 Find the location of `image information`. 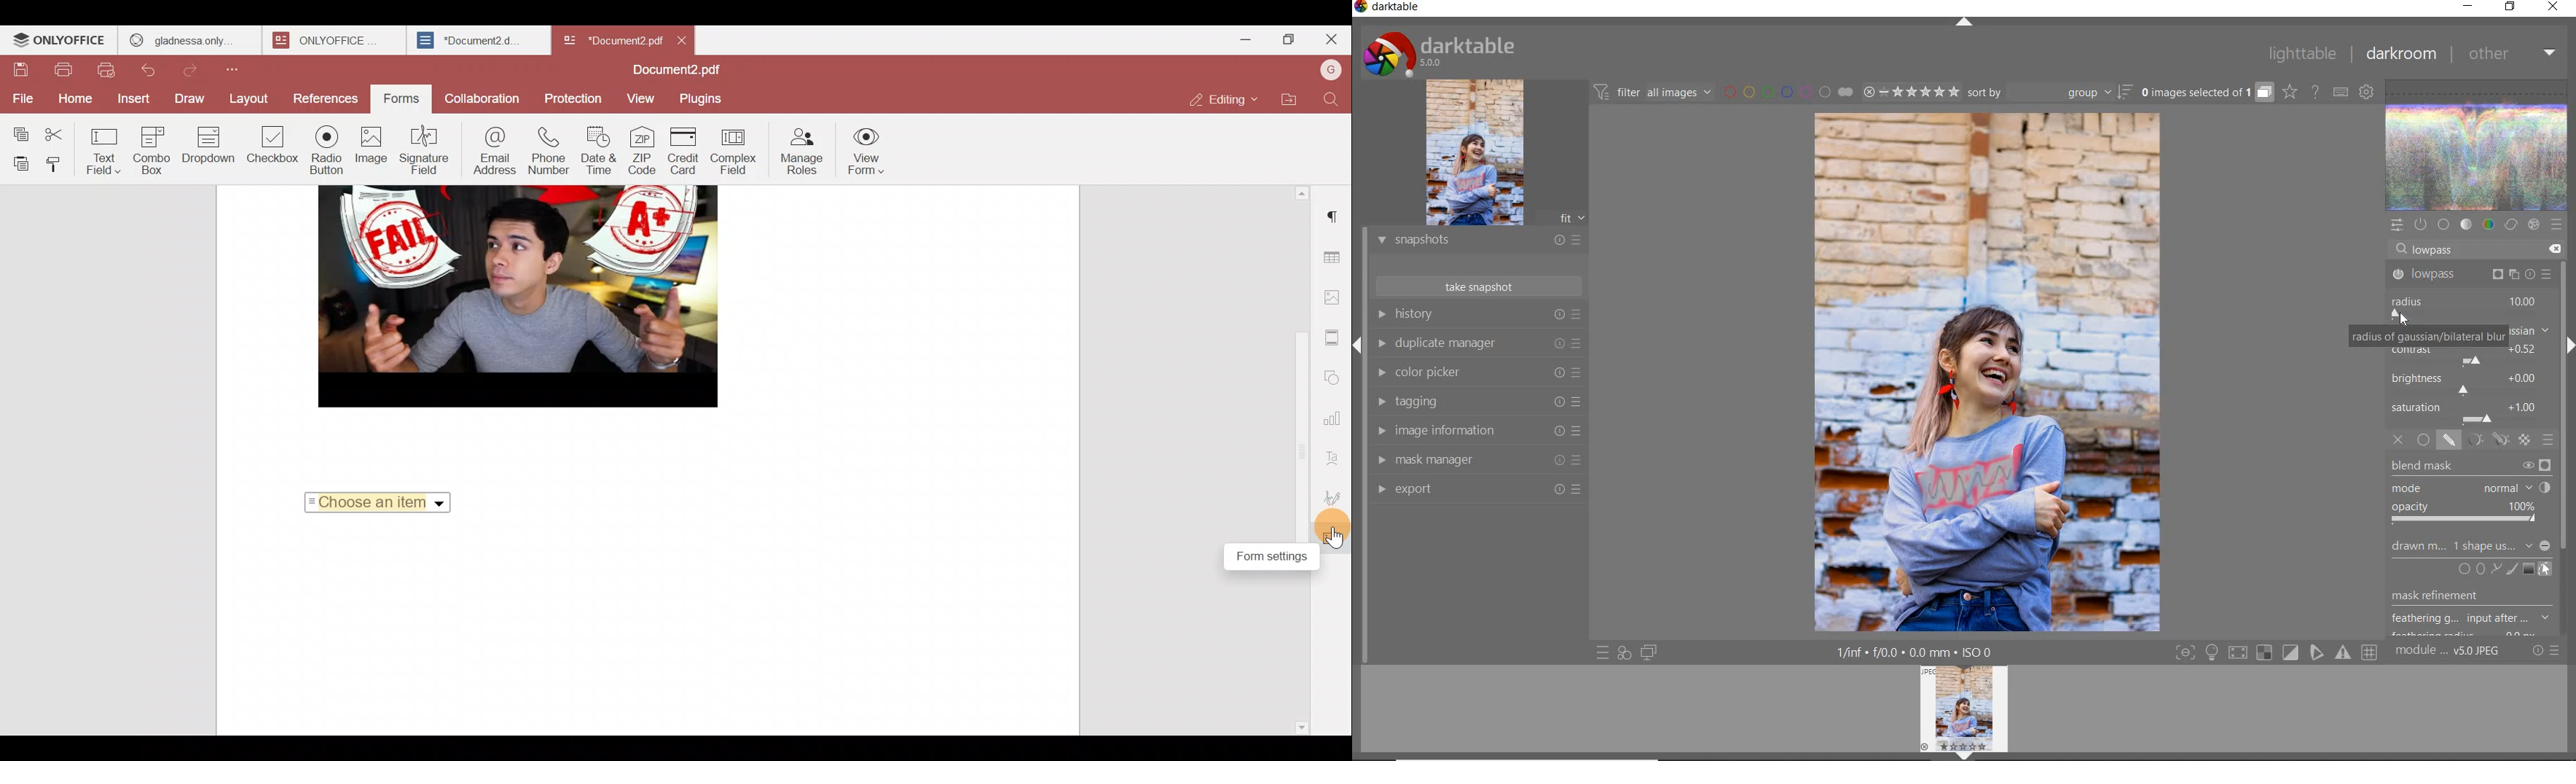

image information is located at coordinates (1477, 433).